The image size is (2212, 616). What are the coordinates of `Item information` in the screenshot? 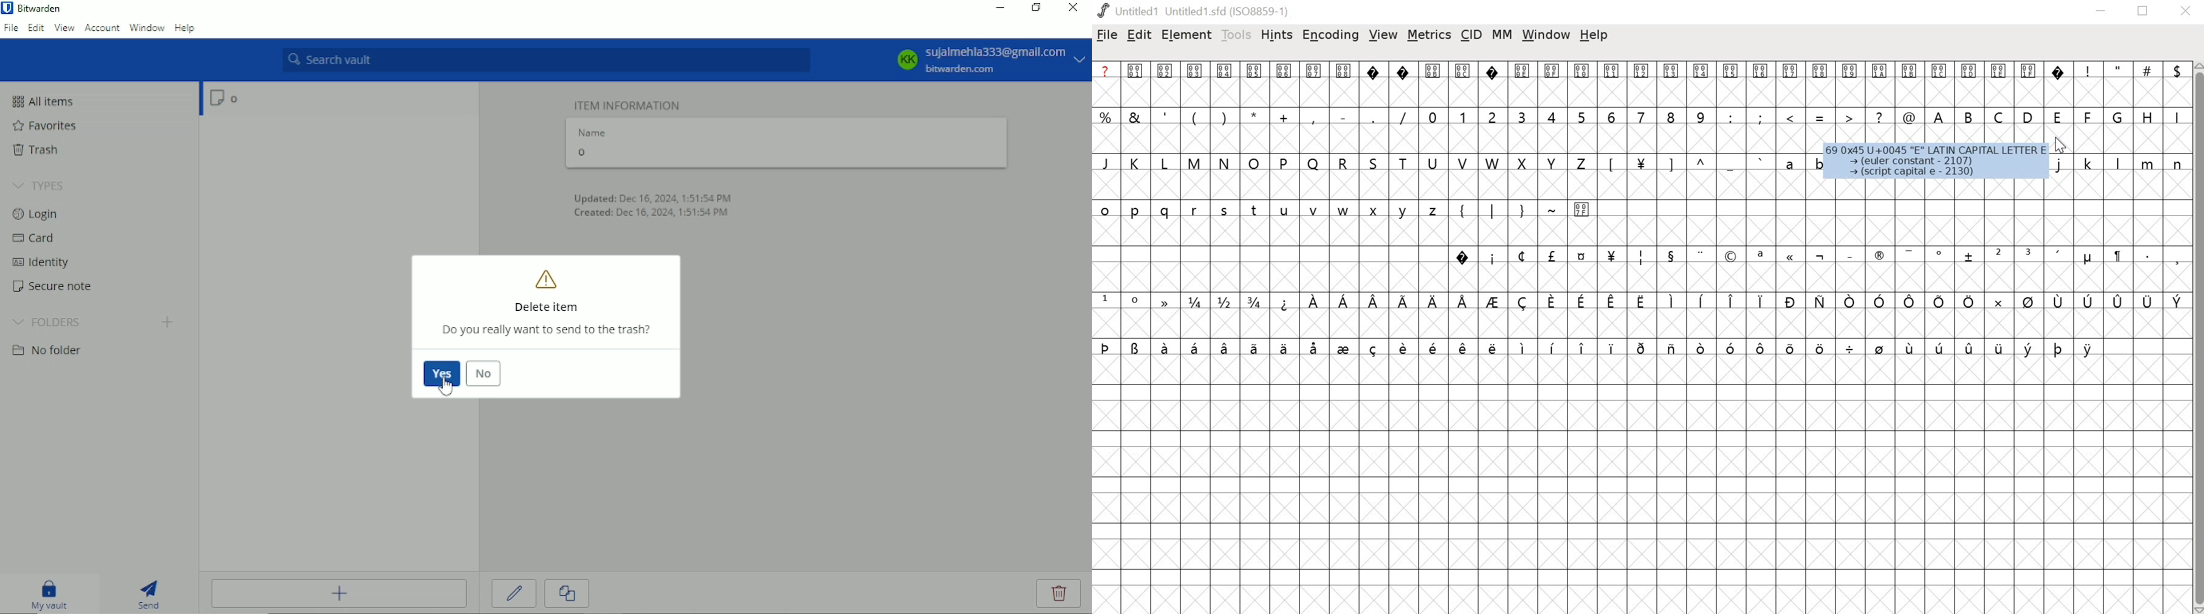 It's located at (629, 104).